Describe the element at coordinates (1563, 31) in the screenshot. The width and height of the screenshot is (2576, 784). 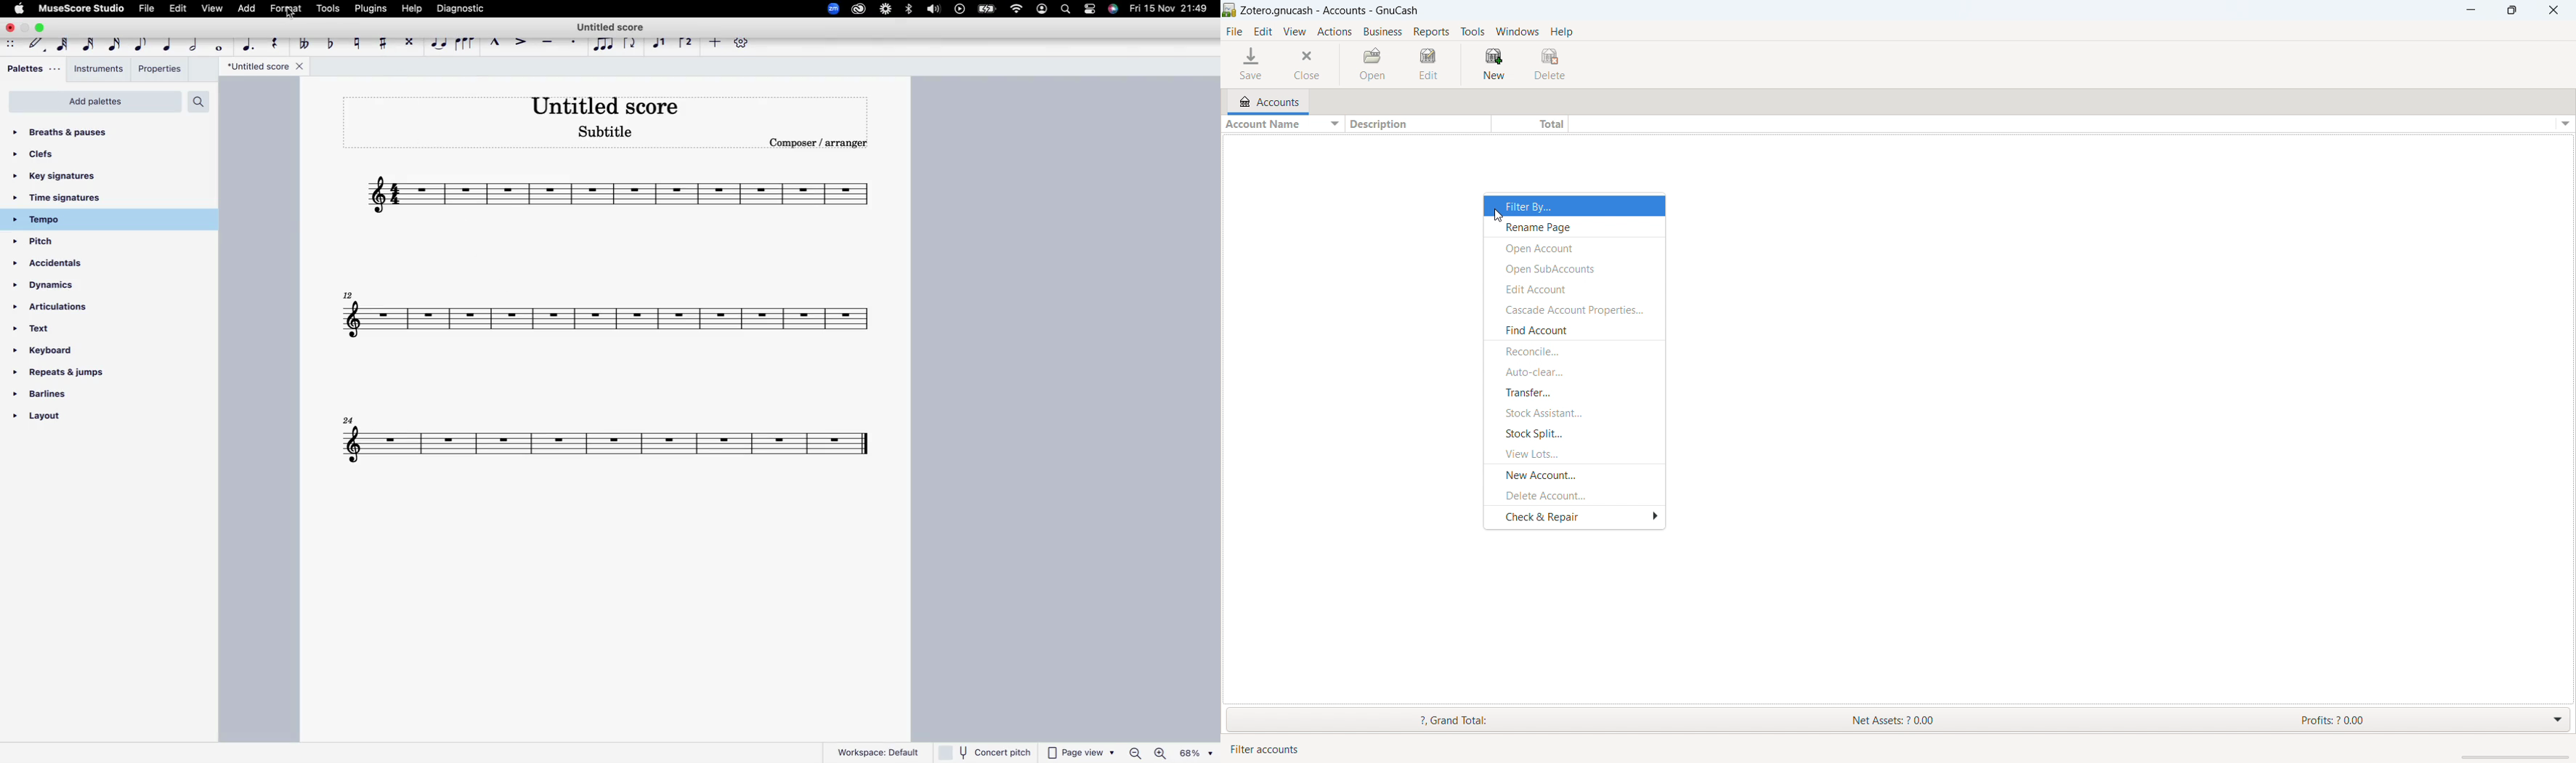
I see `help` at that location.